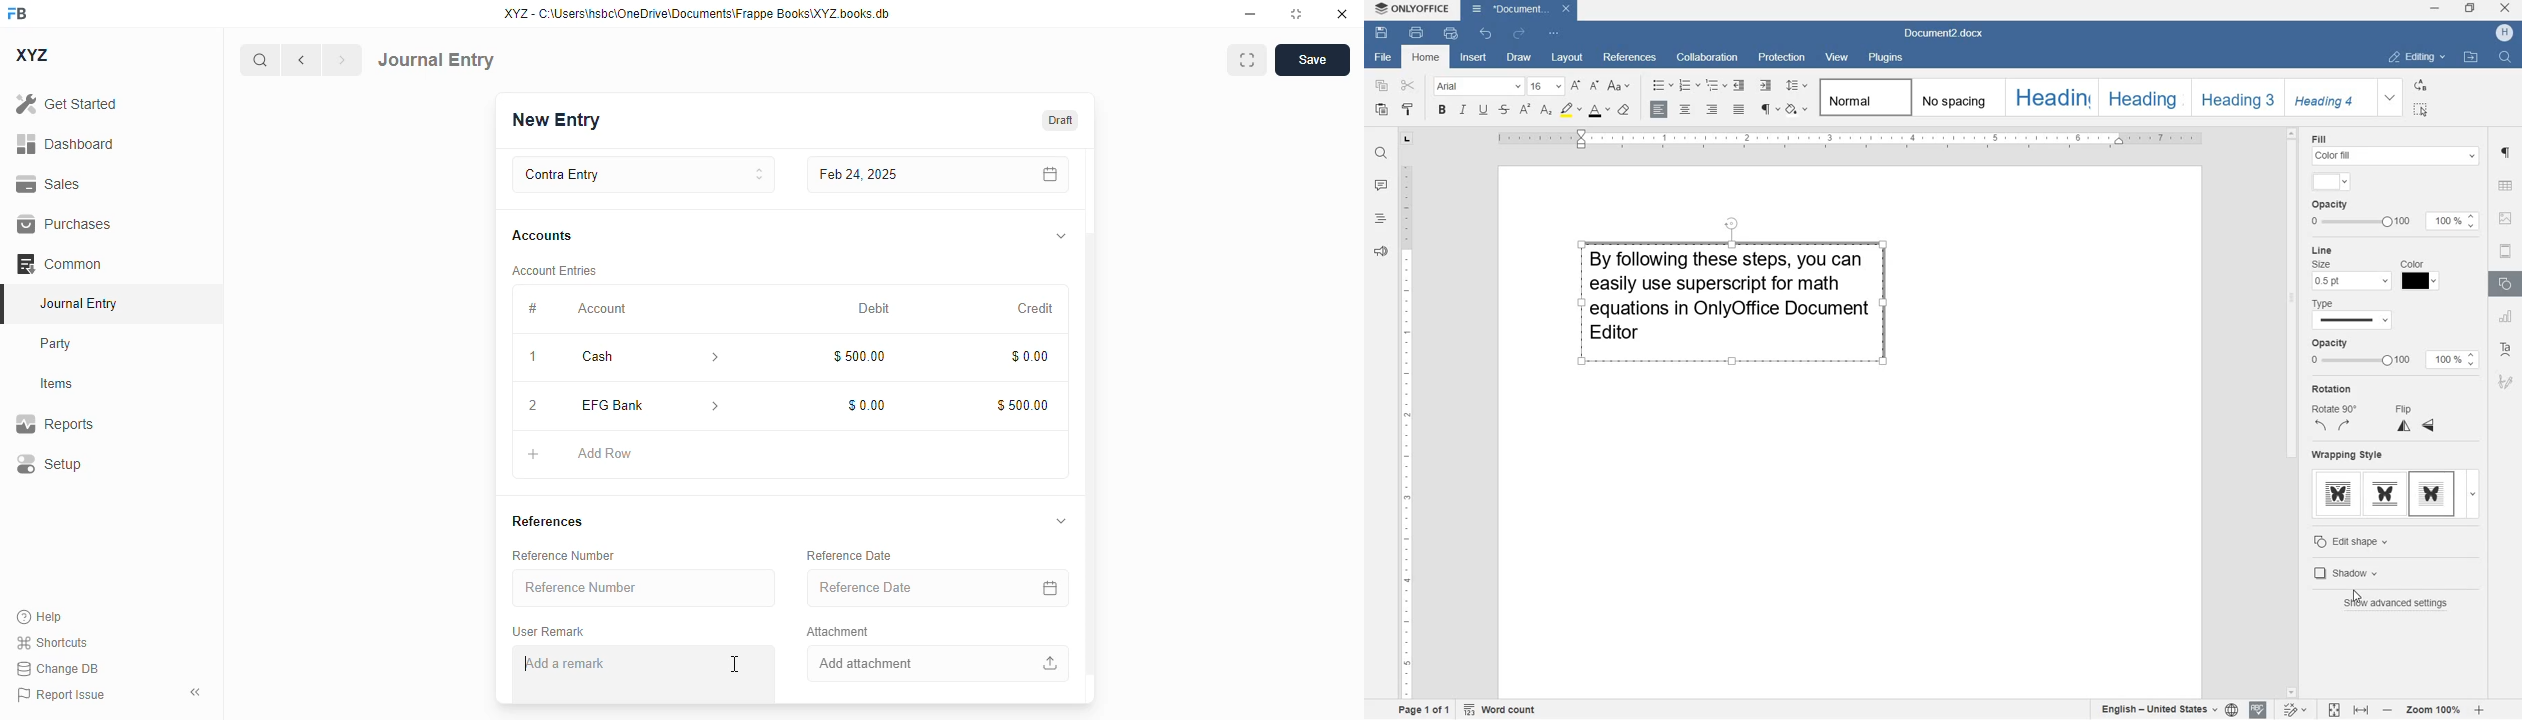 Image resolution: width=2548 pixels, height=728 pixels. What do you see at coordinates (2507, 220) in the screenshot?
I see `image` at bounding box center [2507, 220].